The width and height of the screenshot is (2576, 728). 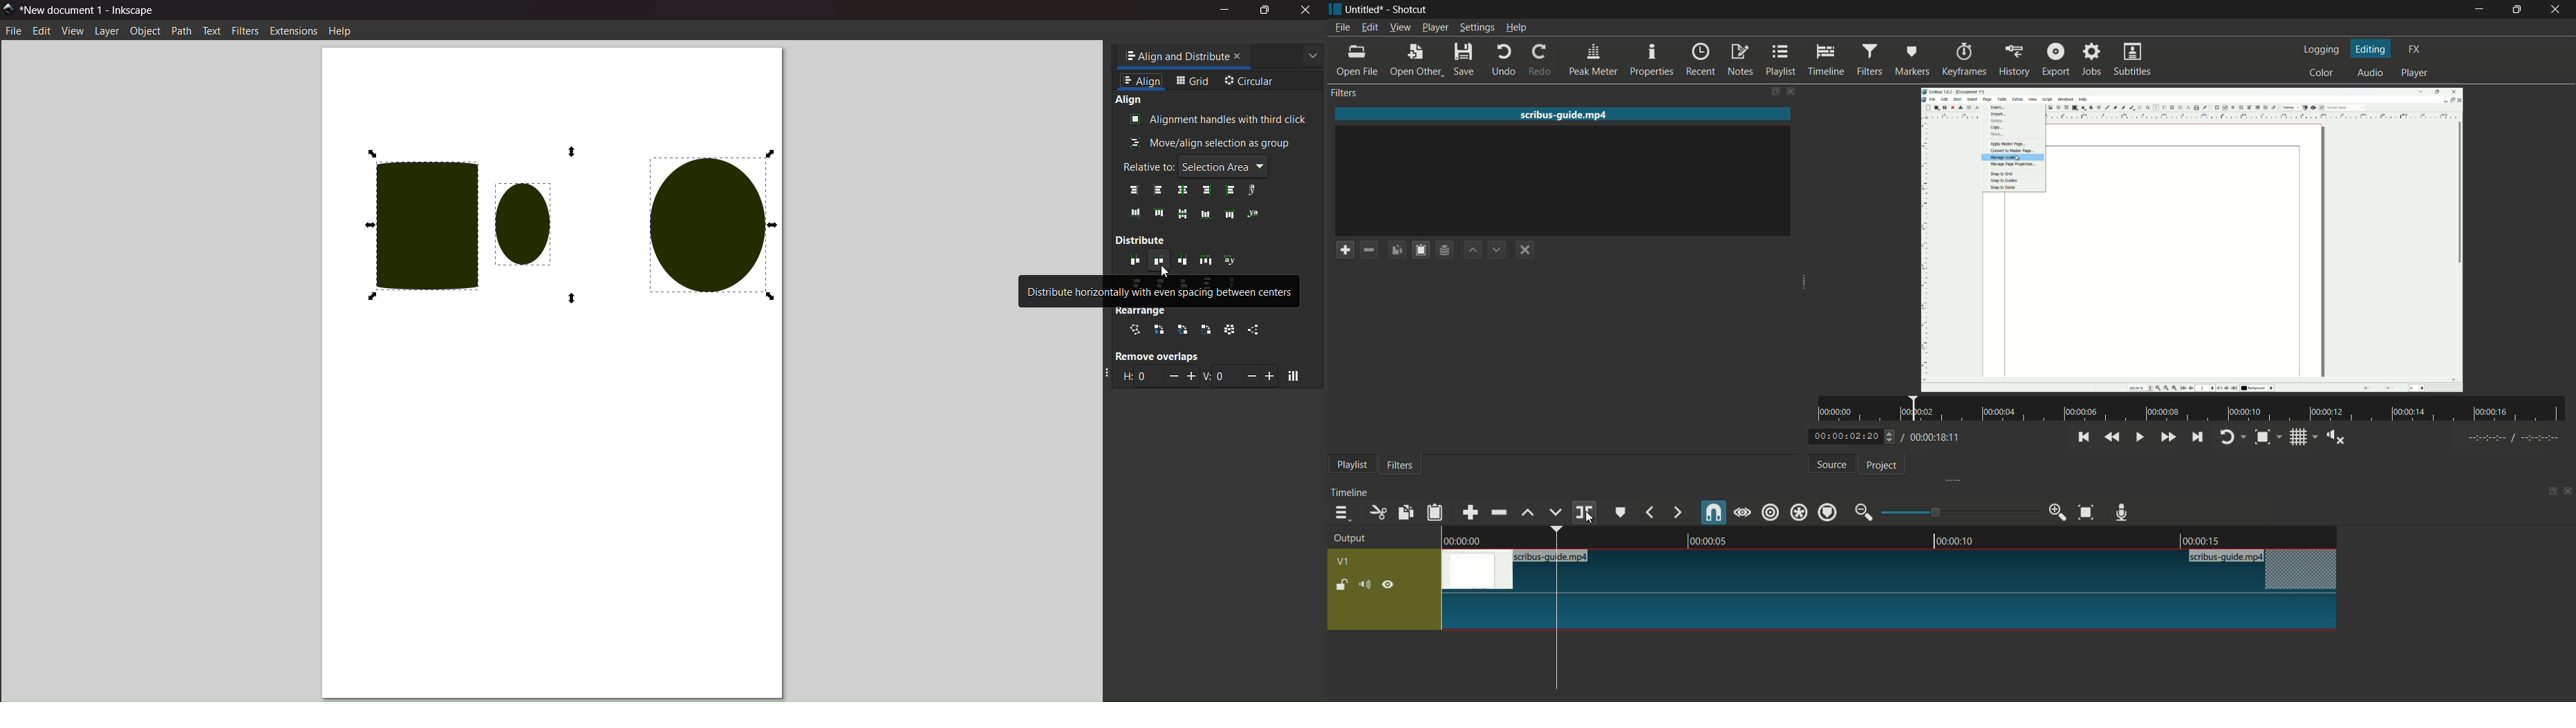 What do you see at coordinates (1742, 512) in the screenshot?
I see `scrub while dragging` at bounding box center [1742, 512].